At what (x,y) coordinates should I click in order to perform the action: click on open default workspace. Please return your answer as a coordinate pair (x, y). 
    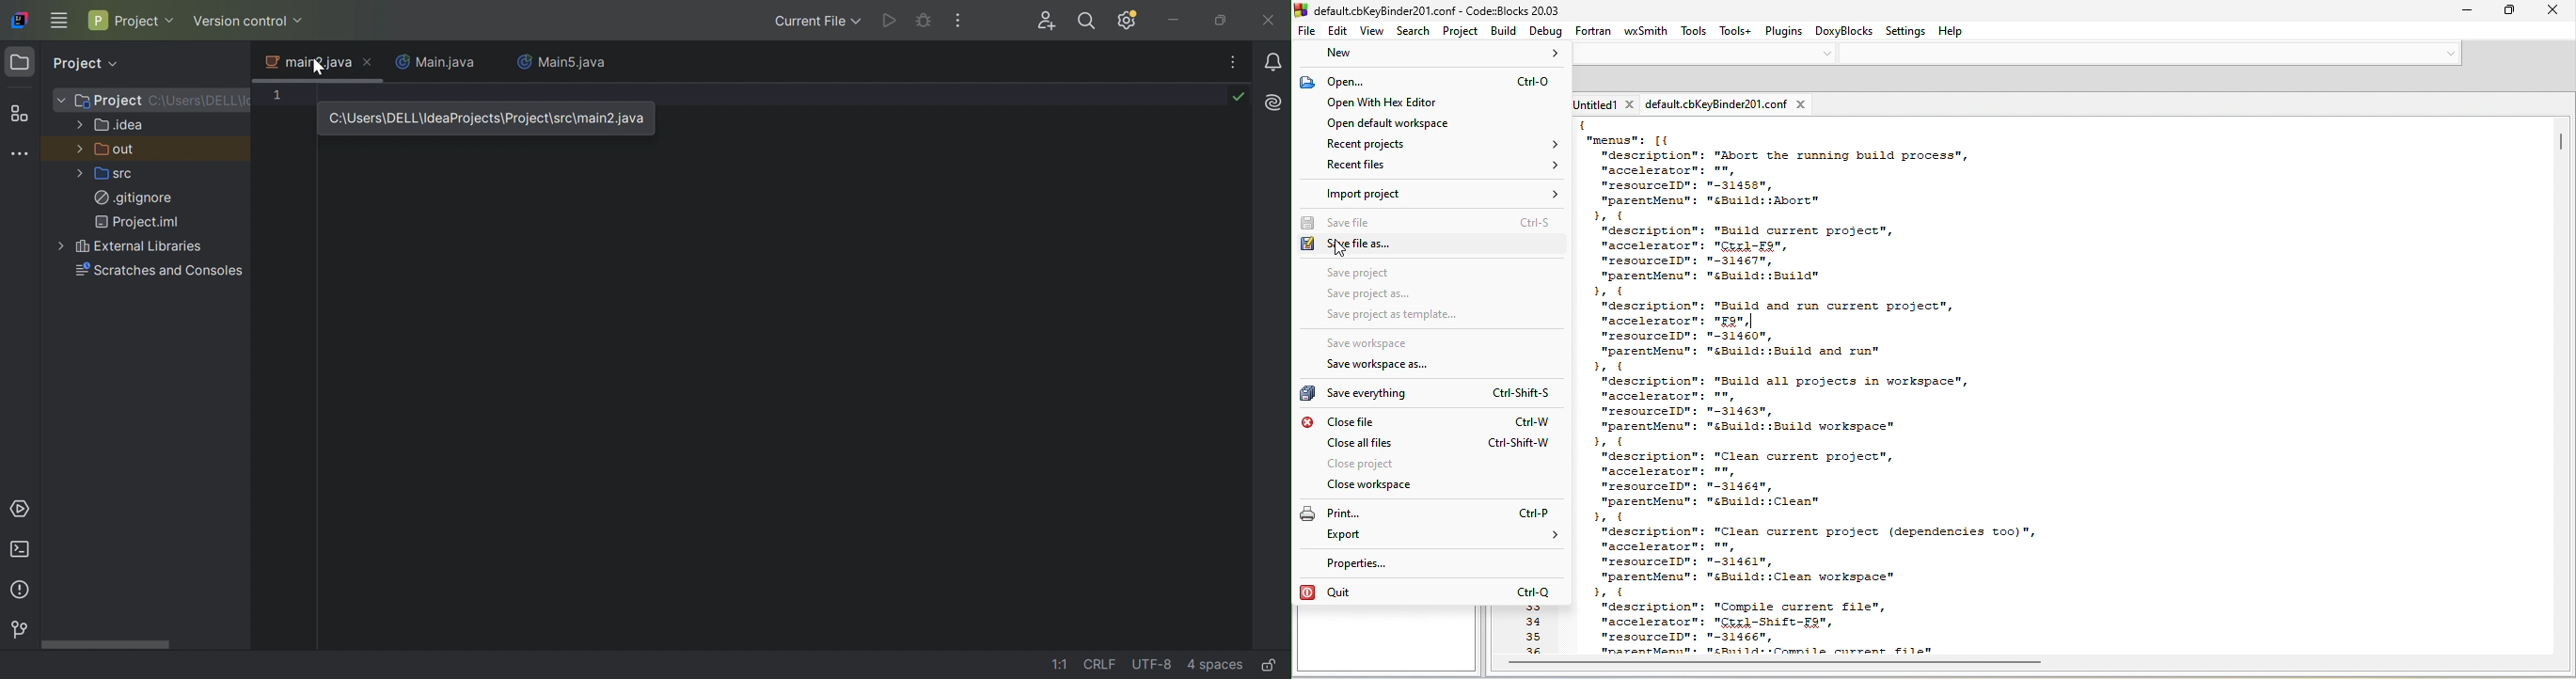
    Looking at the image, I should click on (1386, 122).